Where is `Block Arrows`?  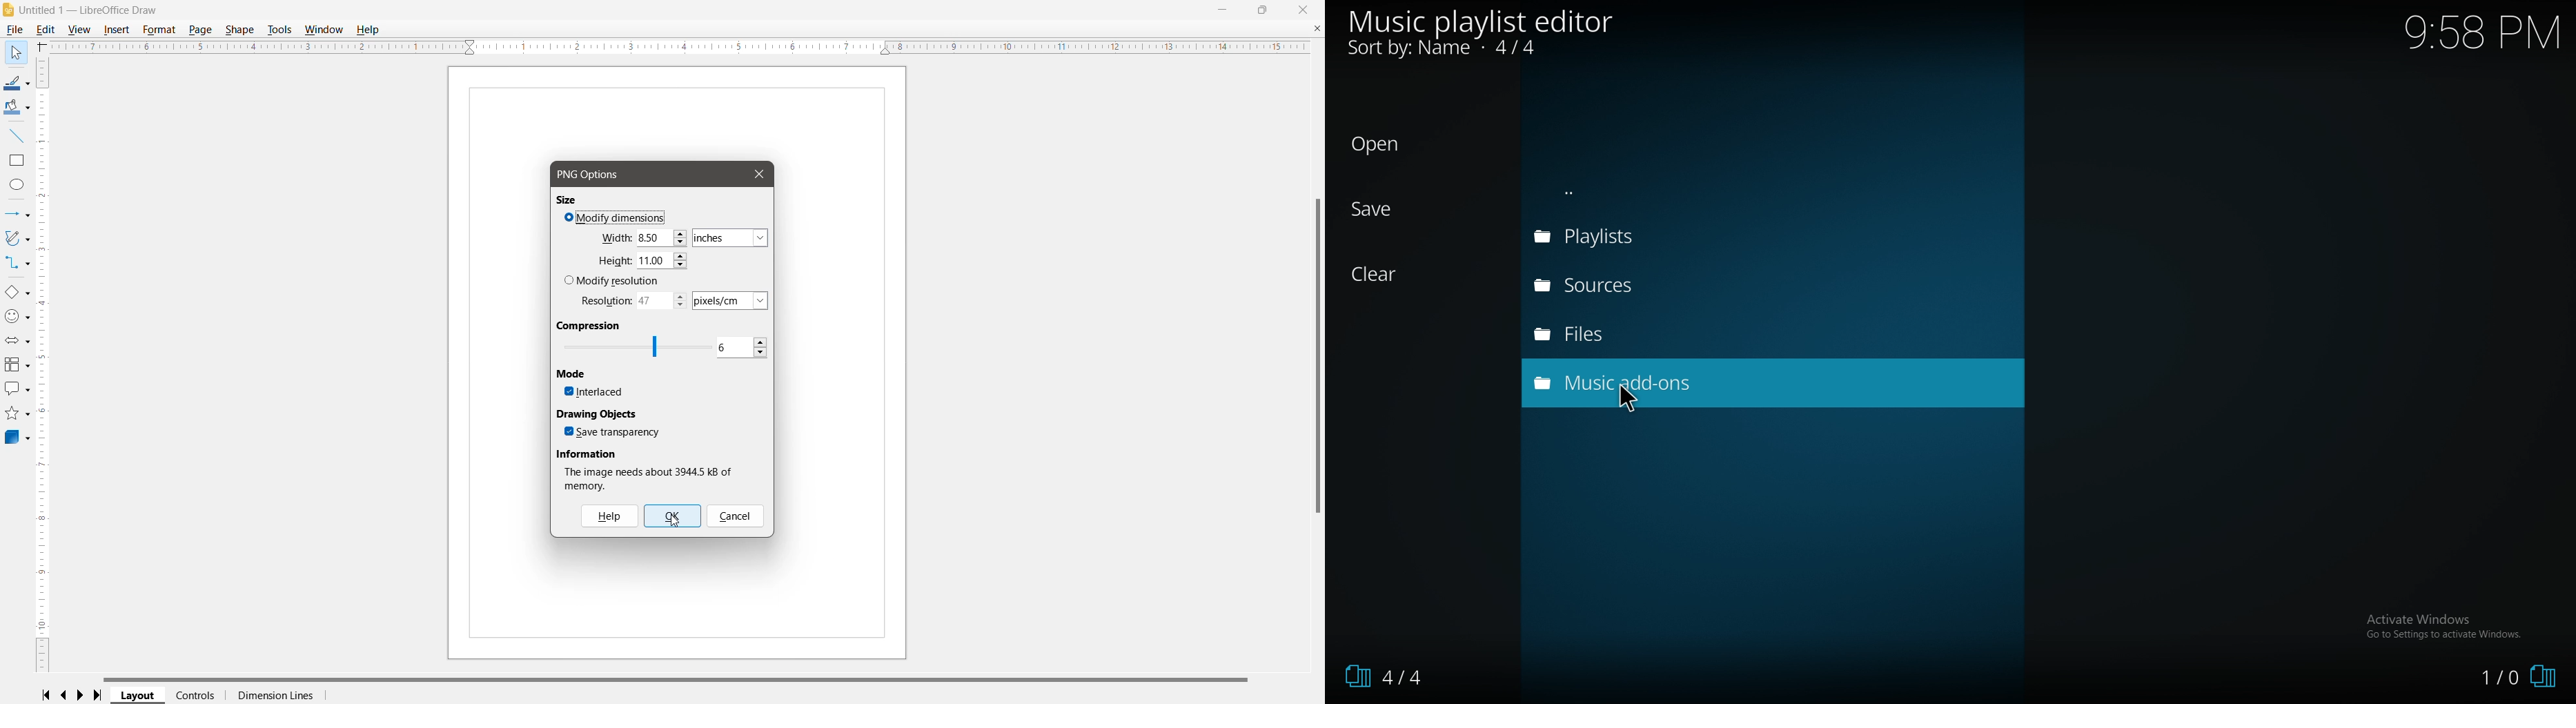 Block Arrows is located at coordinates (16, 342).